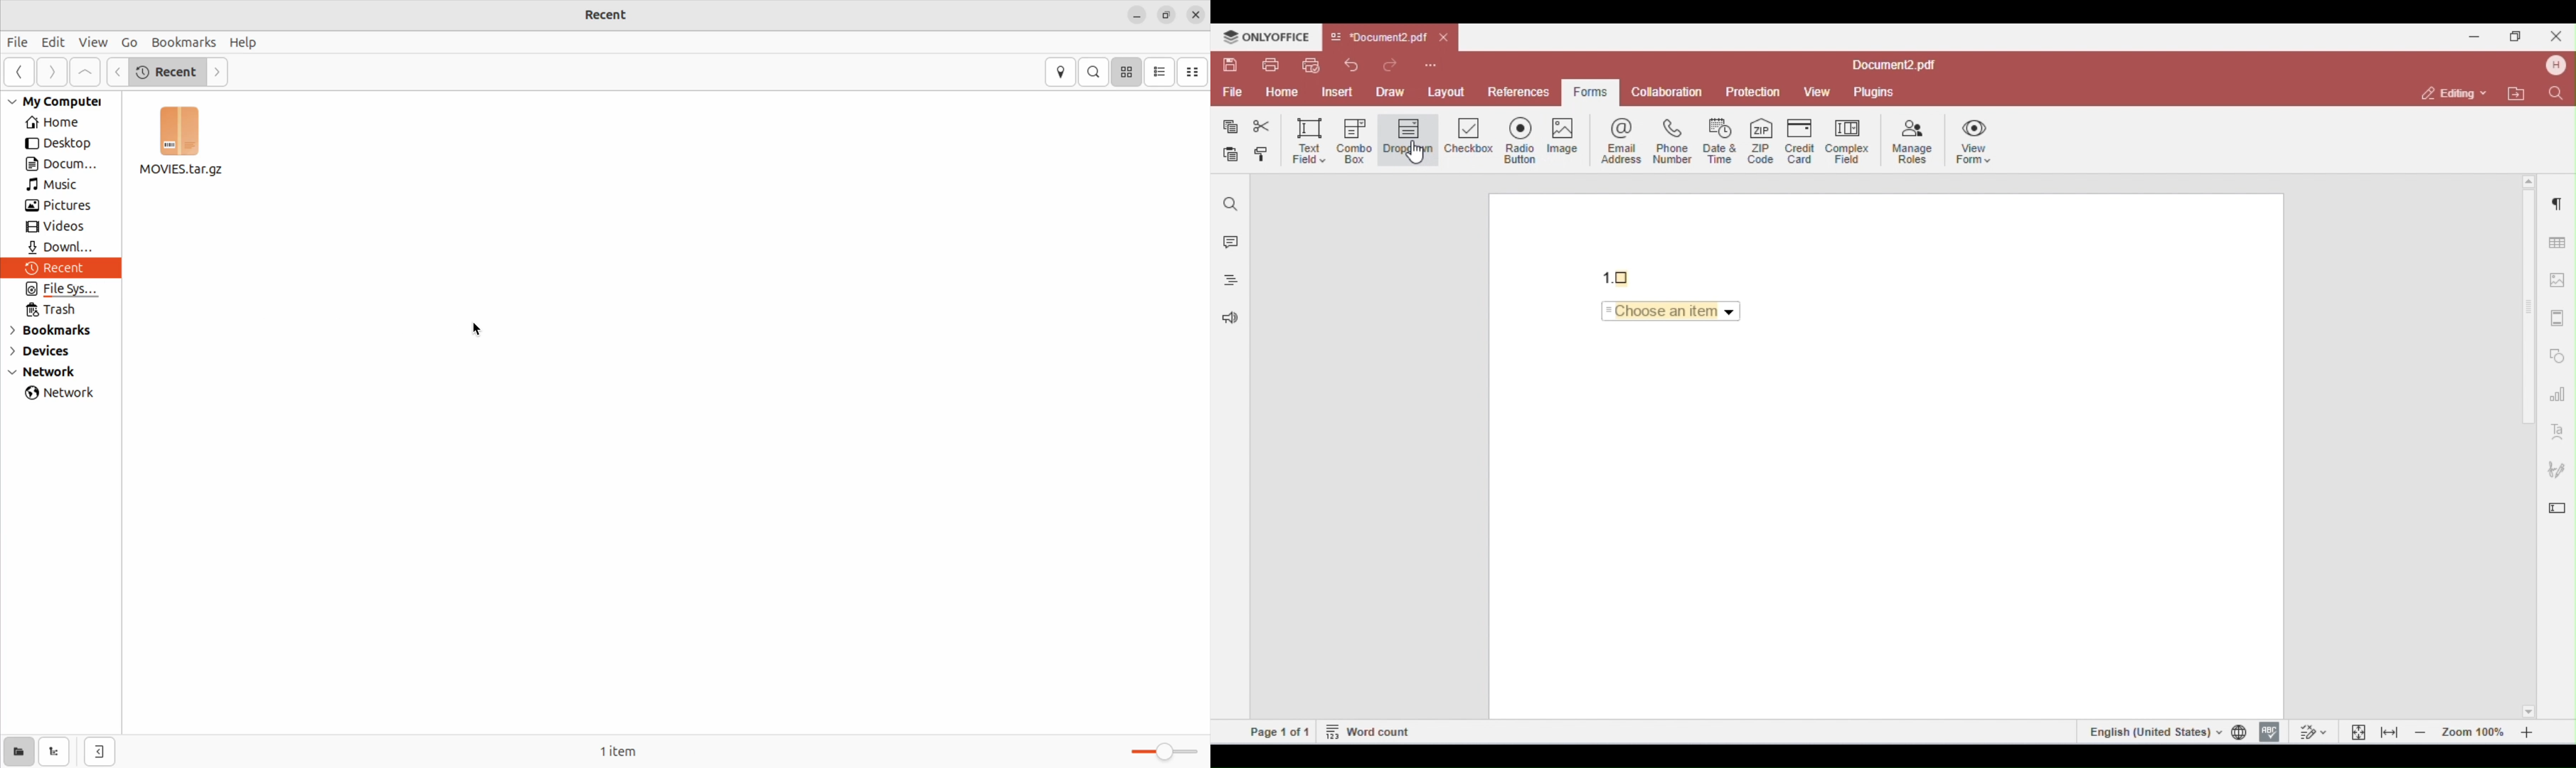  I want to click on my computer, so click(65, 101).